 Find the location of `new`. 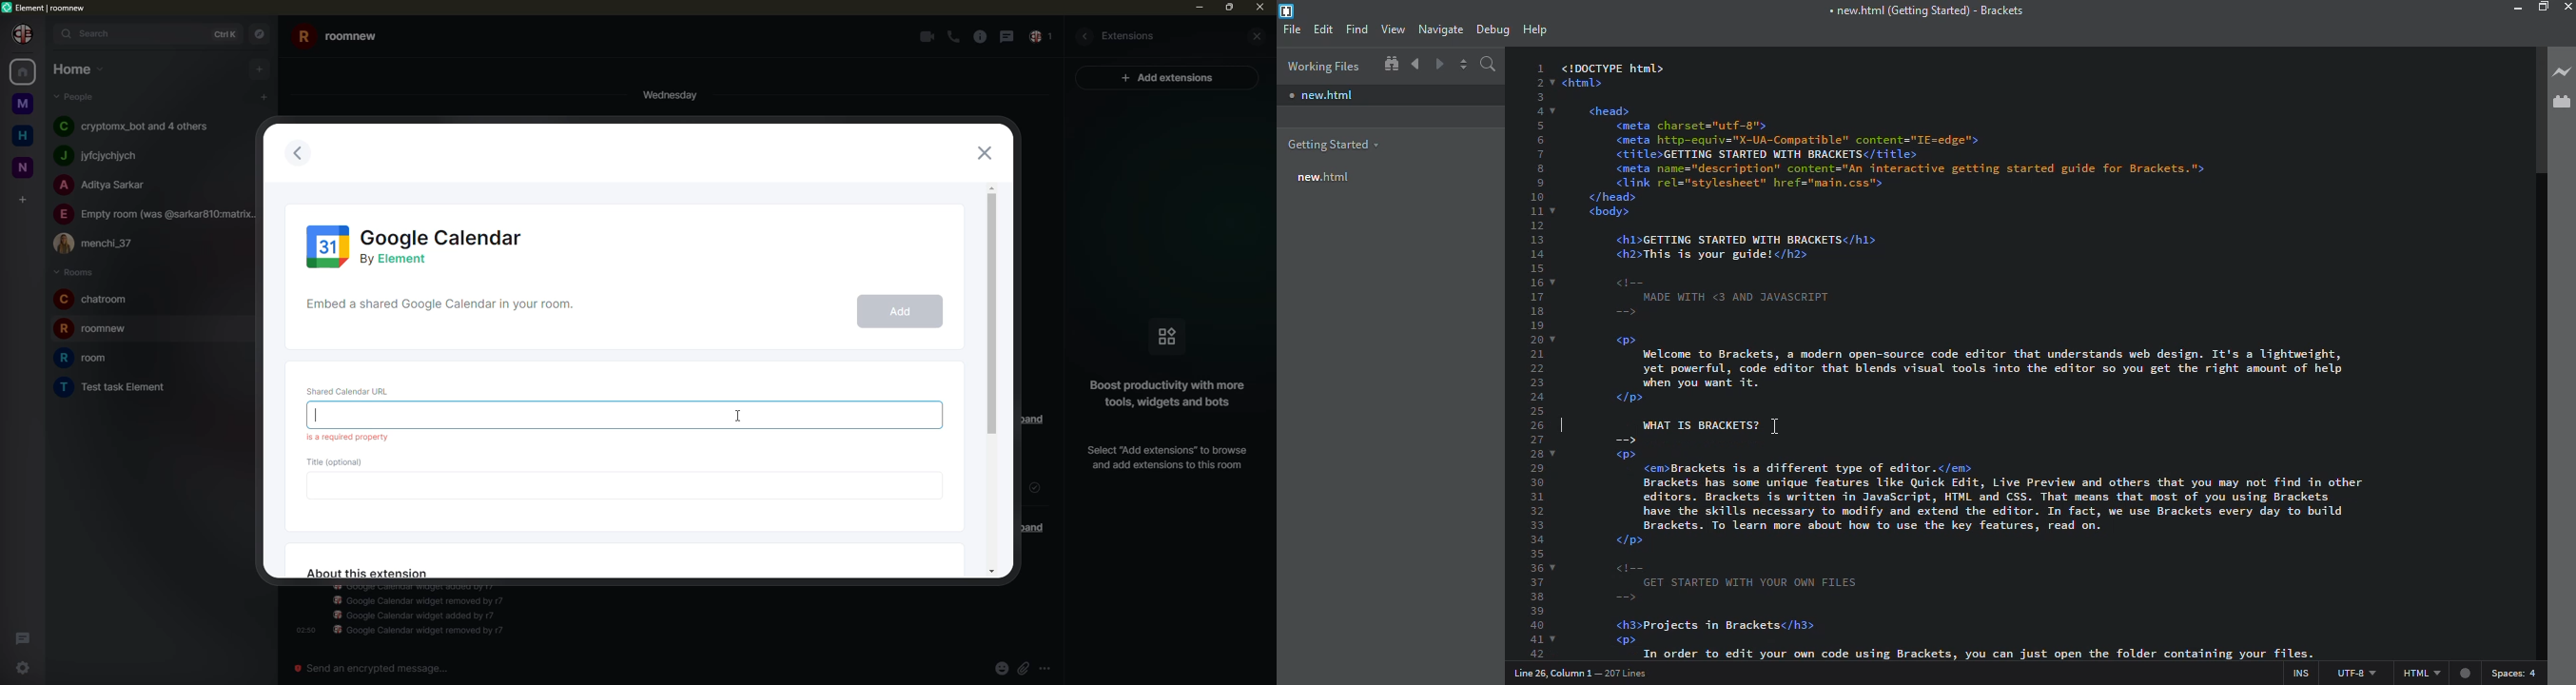

new is located at coordinates (1322, 92).